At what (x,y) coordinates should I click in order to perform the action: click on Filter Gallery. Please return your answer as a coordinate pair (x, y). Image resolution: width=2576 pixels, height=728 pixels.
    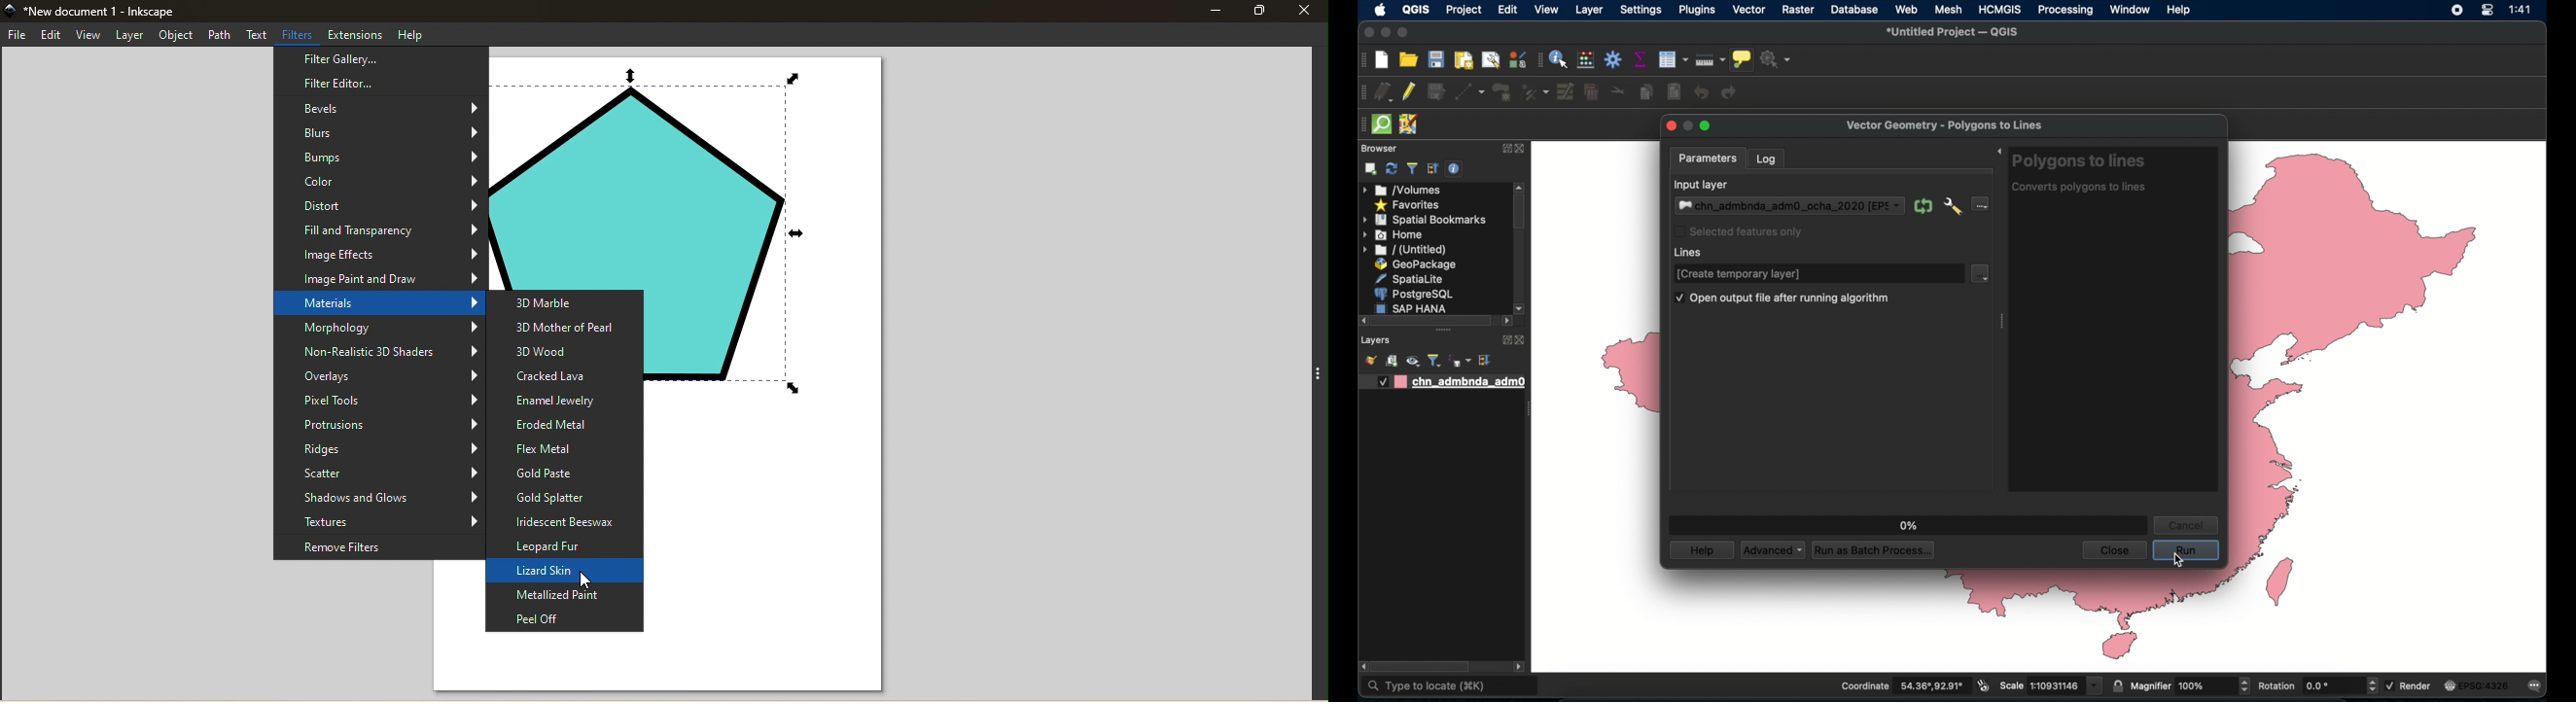
    Looking at the image, I should click on (380, 58).